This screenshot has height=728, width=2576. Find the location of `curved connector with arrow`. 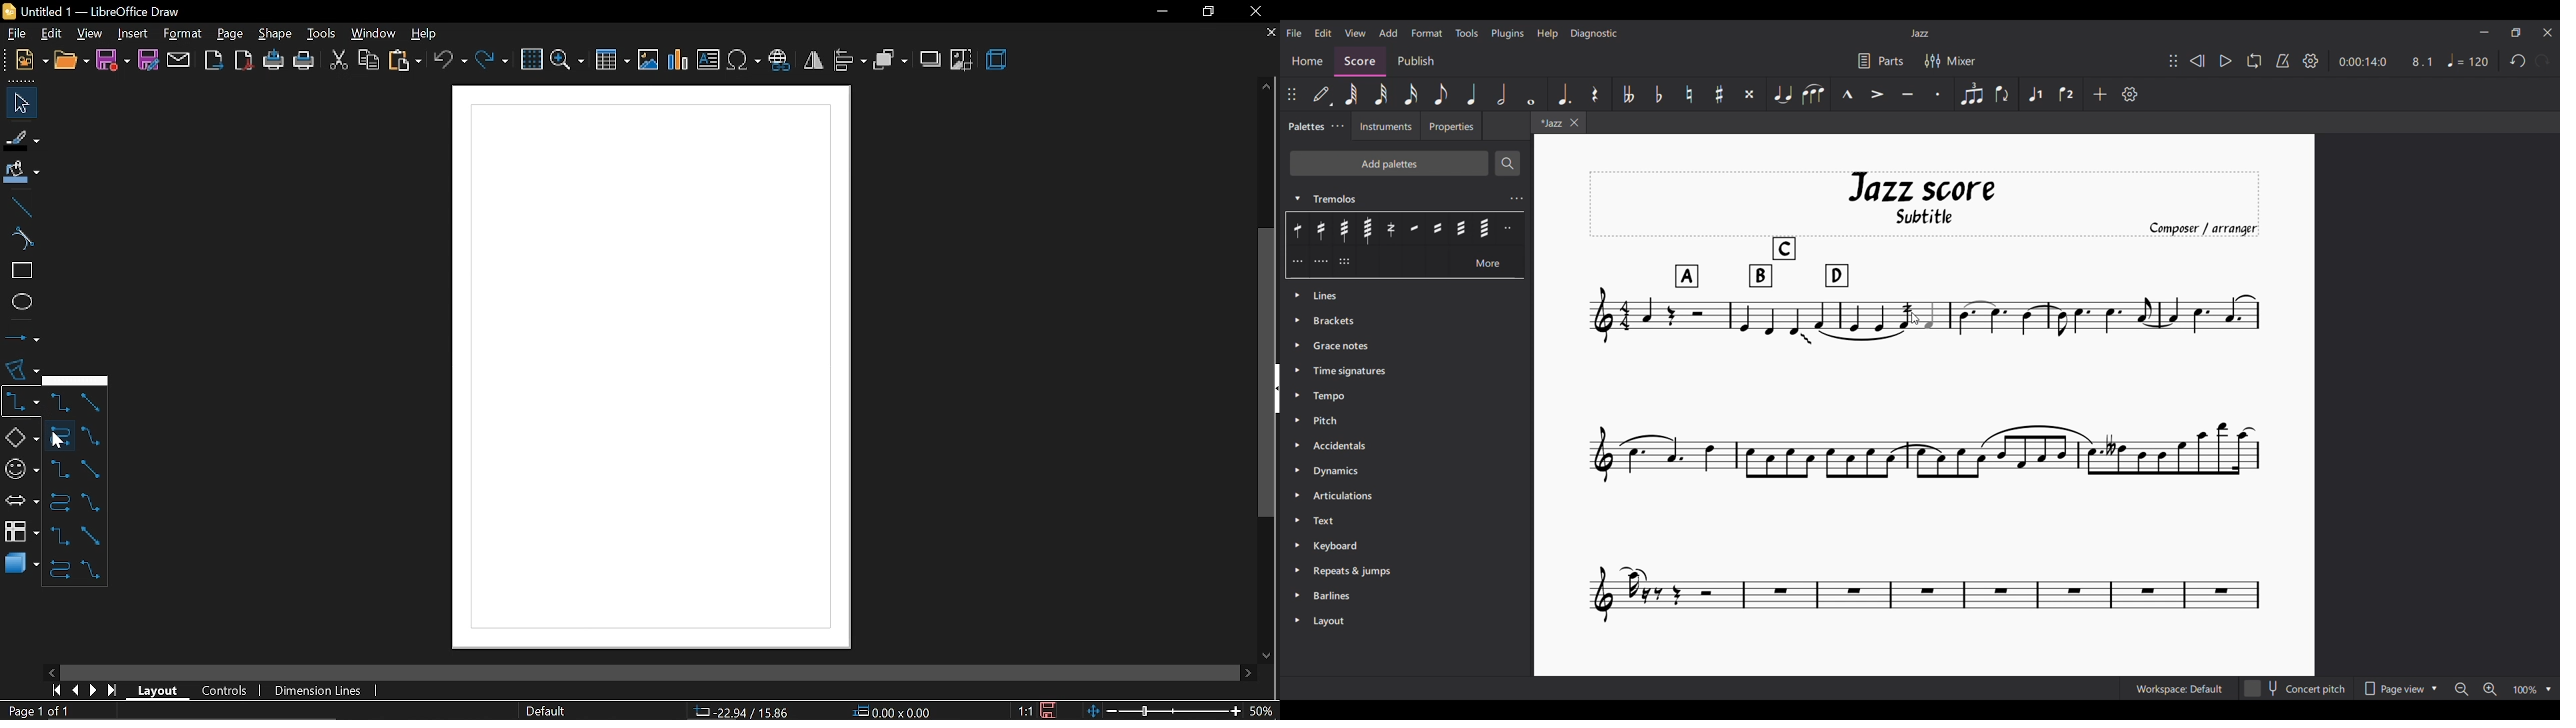

curved connector with arrow is located at coordinates (58, 503).